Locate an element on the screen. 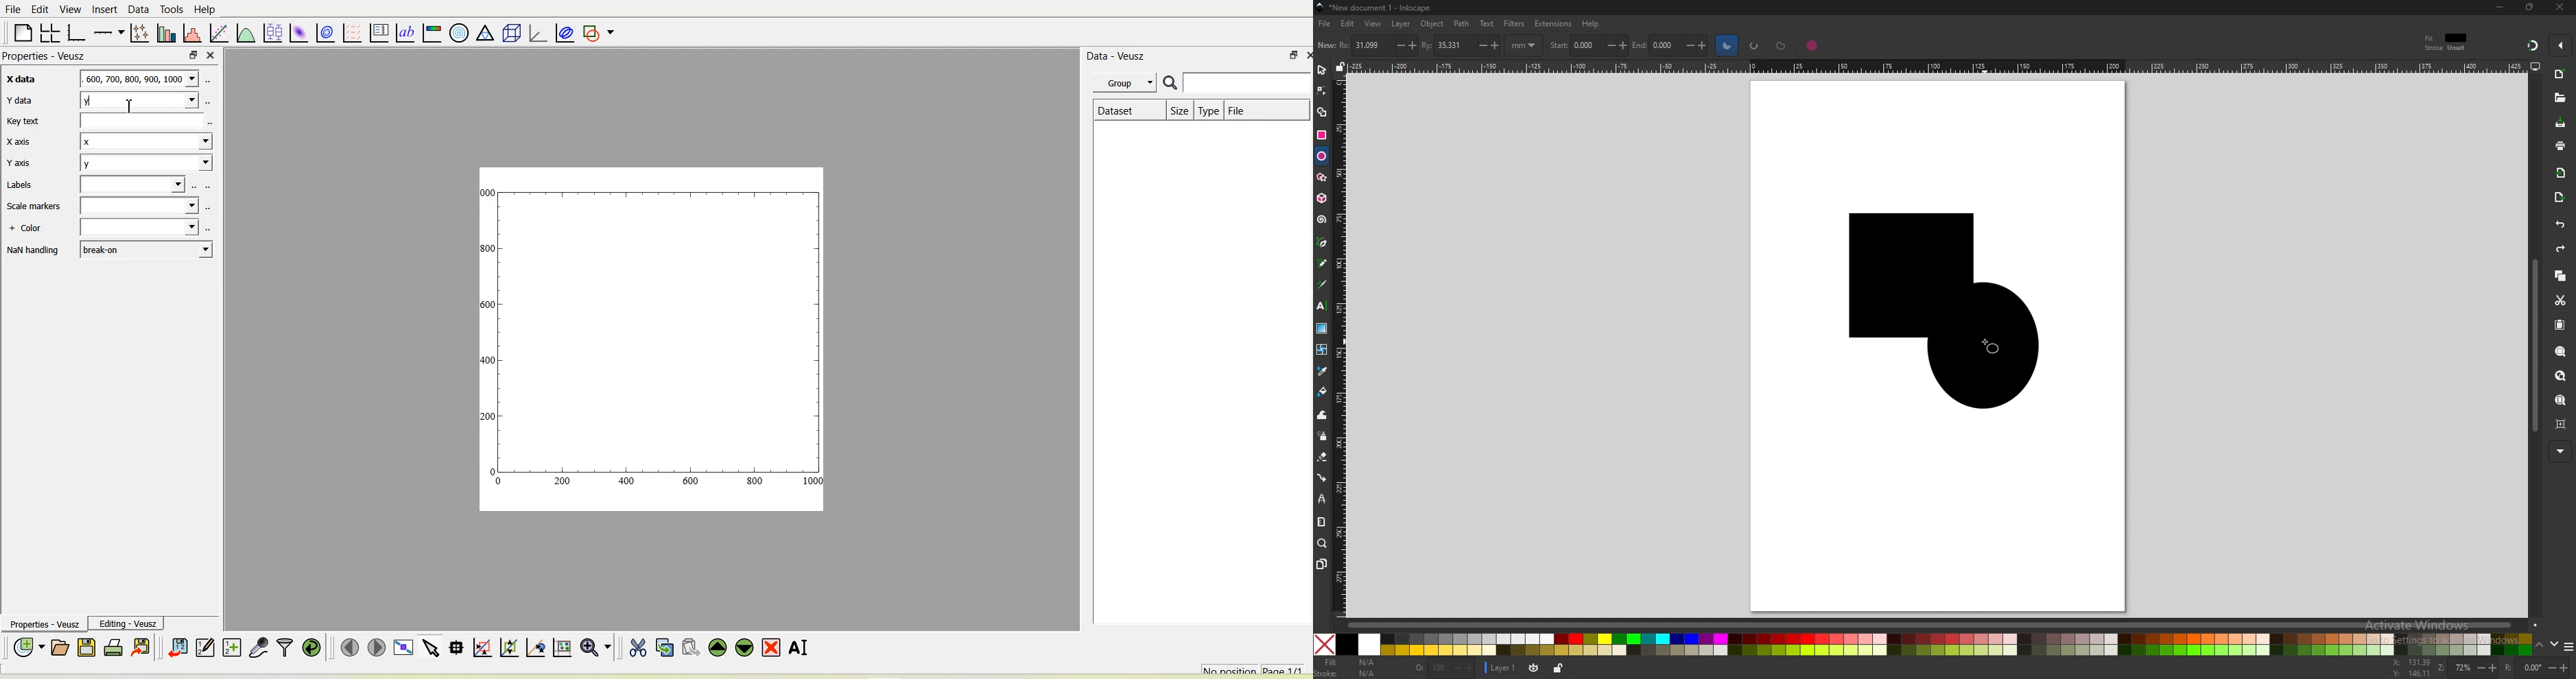  close is located at coordinates (2561, 7).